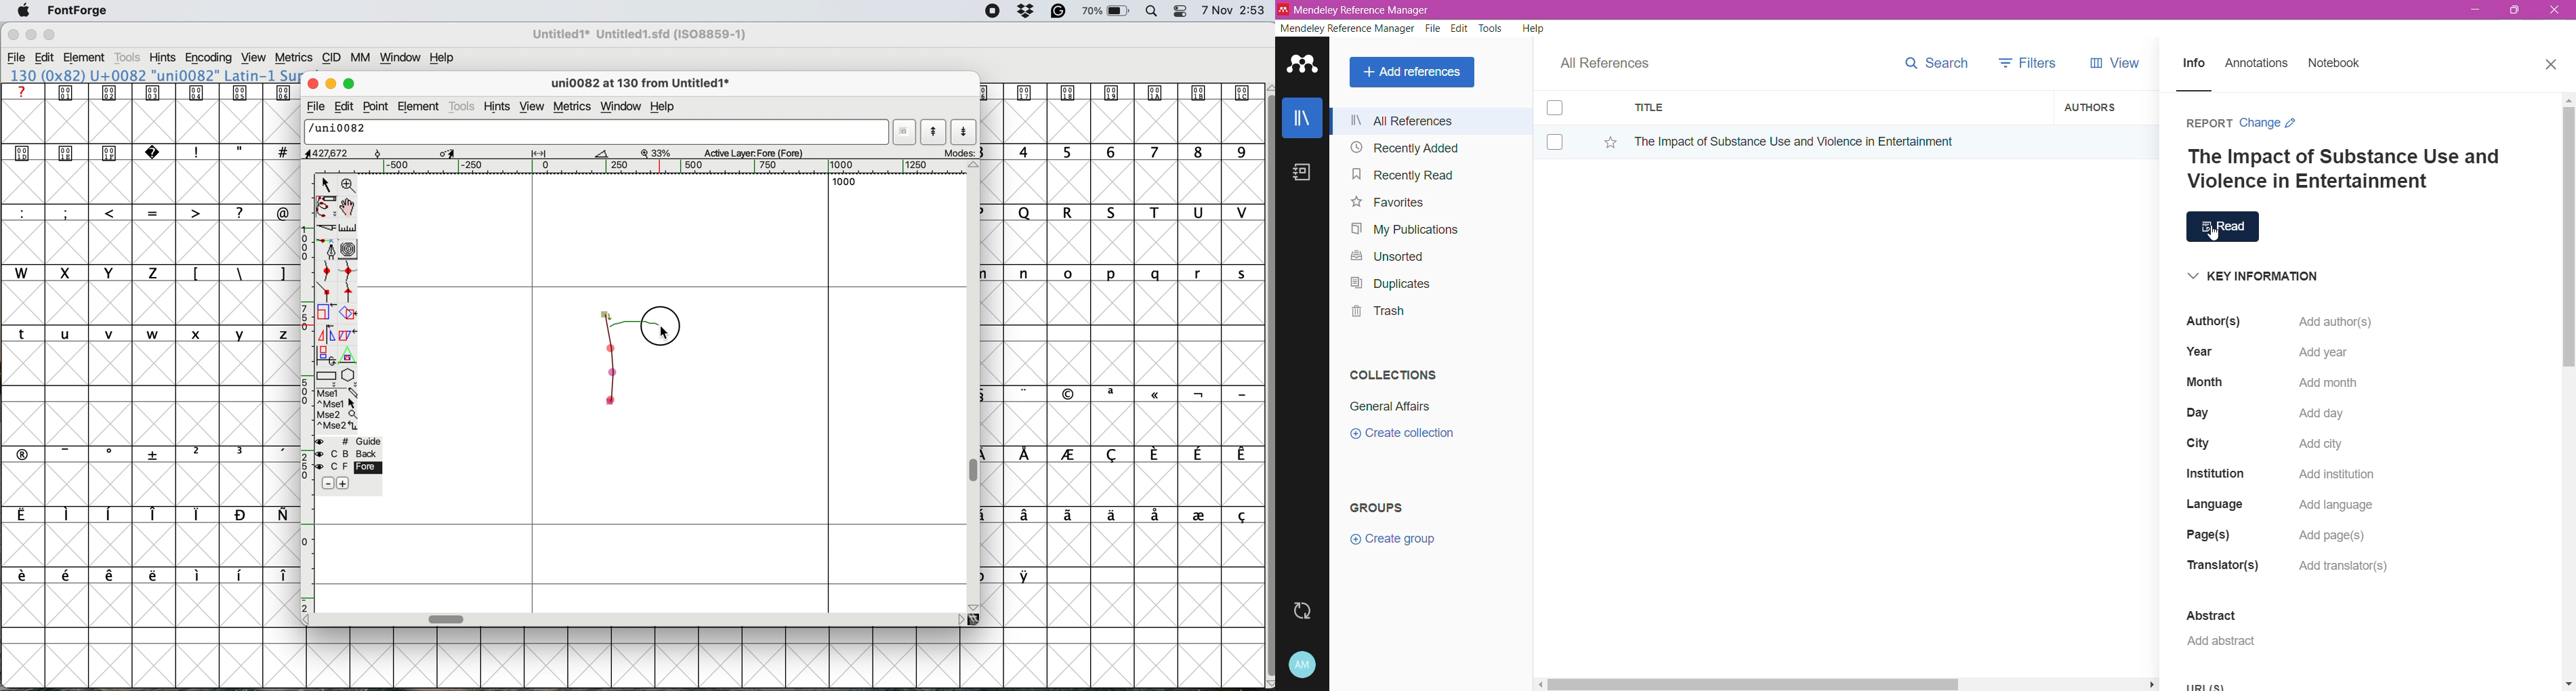 The width and height of the screenshot is (2576, 700). I want to click on Key Information, so click(2264, 272).